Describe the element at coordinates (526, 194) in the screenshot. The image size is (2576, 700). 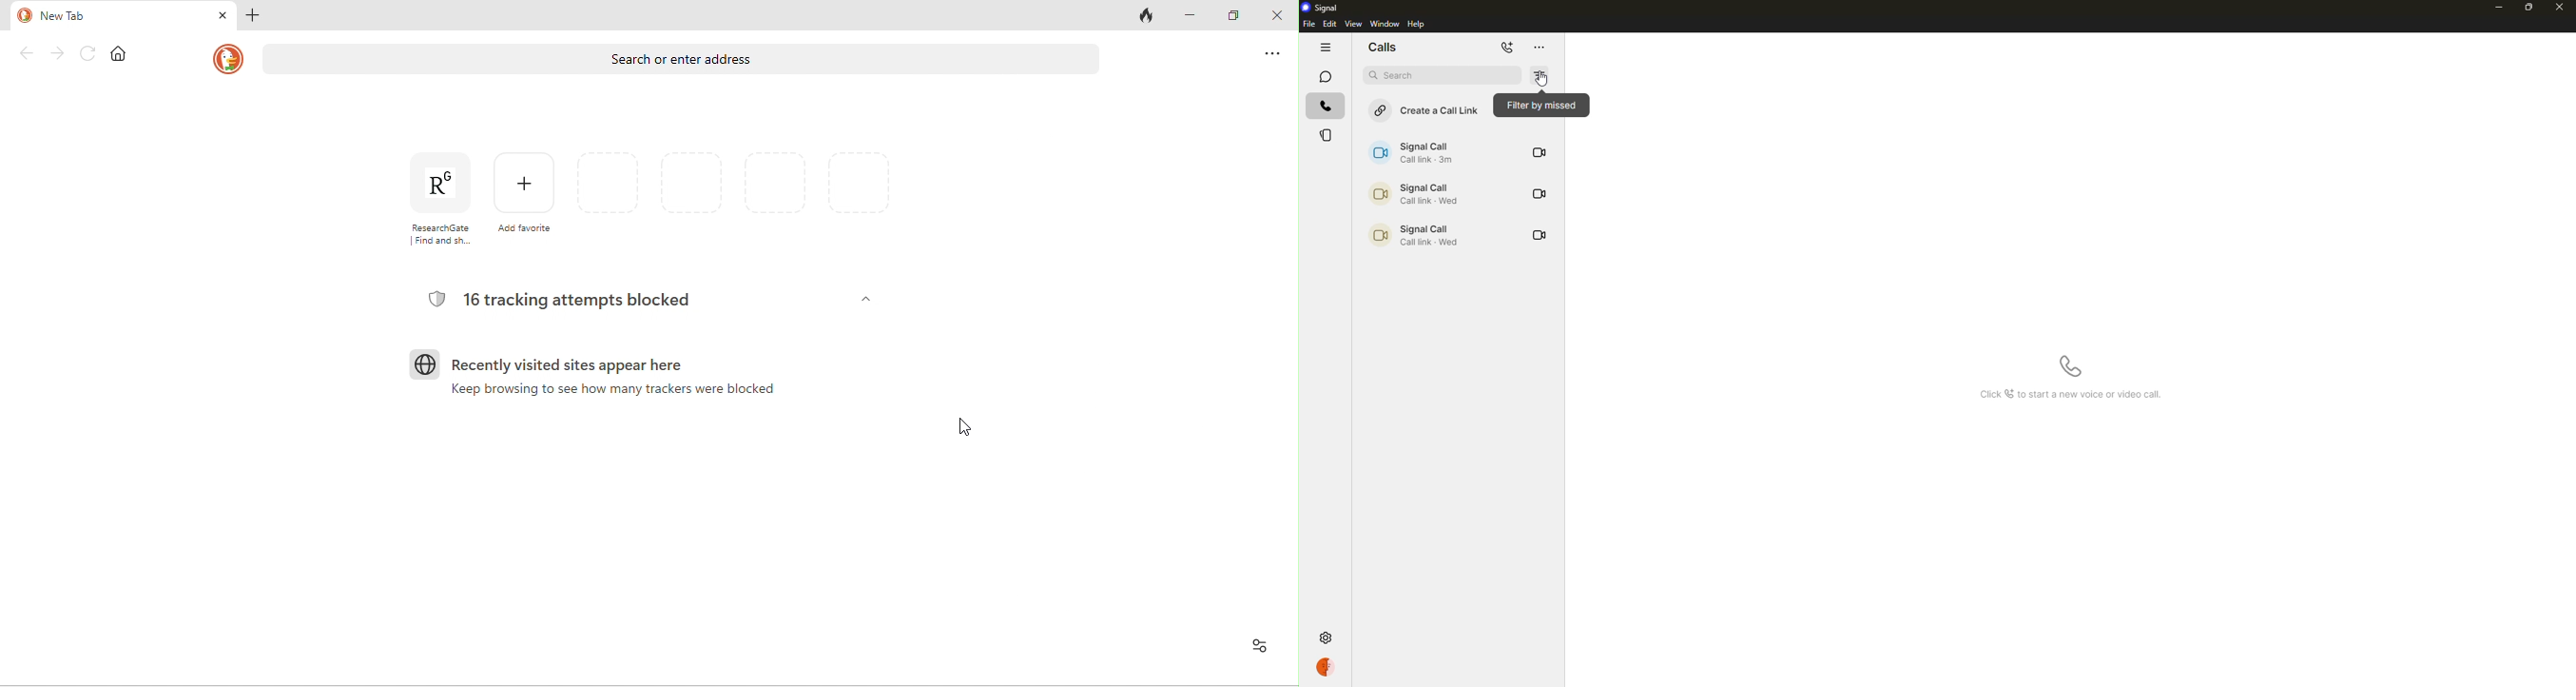
I see `add favourites` at that location.